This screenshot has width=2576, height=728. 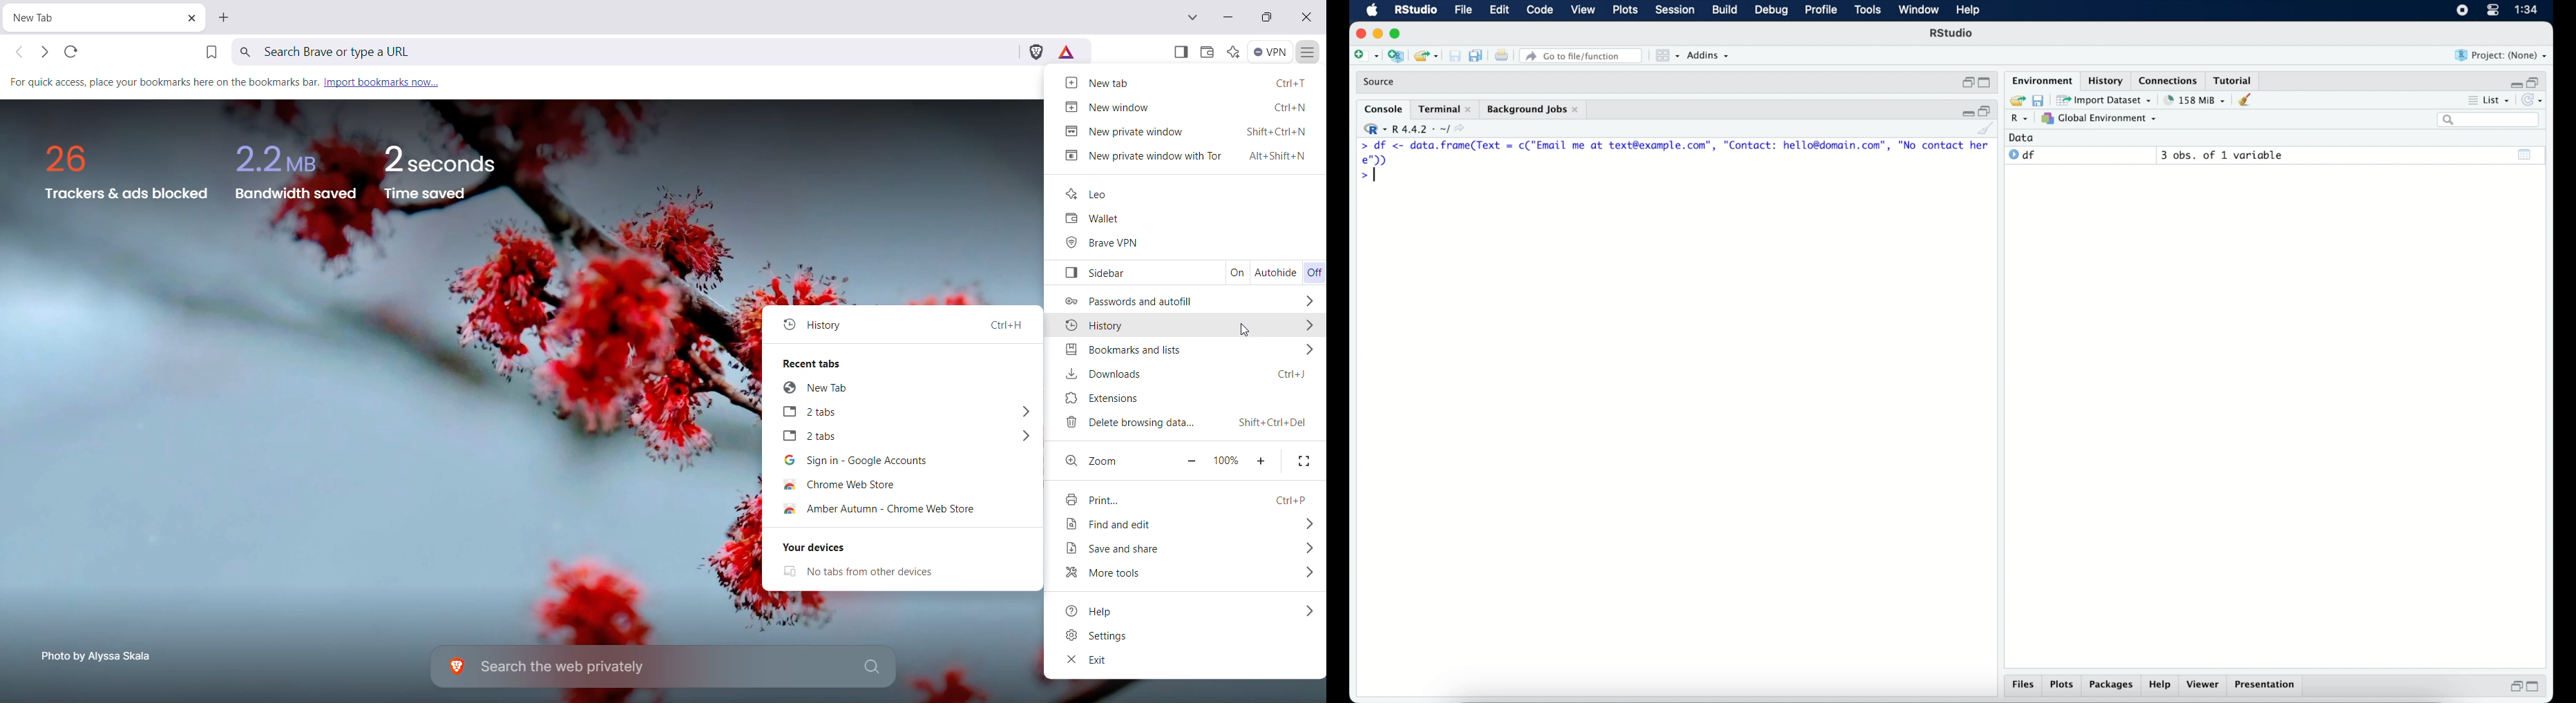 What do you see at coordinates (1395, 55) in the screenshot?
I see `create new project` at bounding box center [1395, 55].